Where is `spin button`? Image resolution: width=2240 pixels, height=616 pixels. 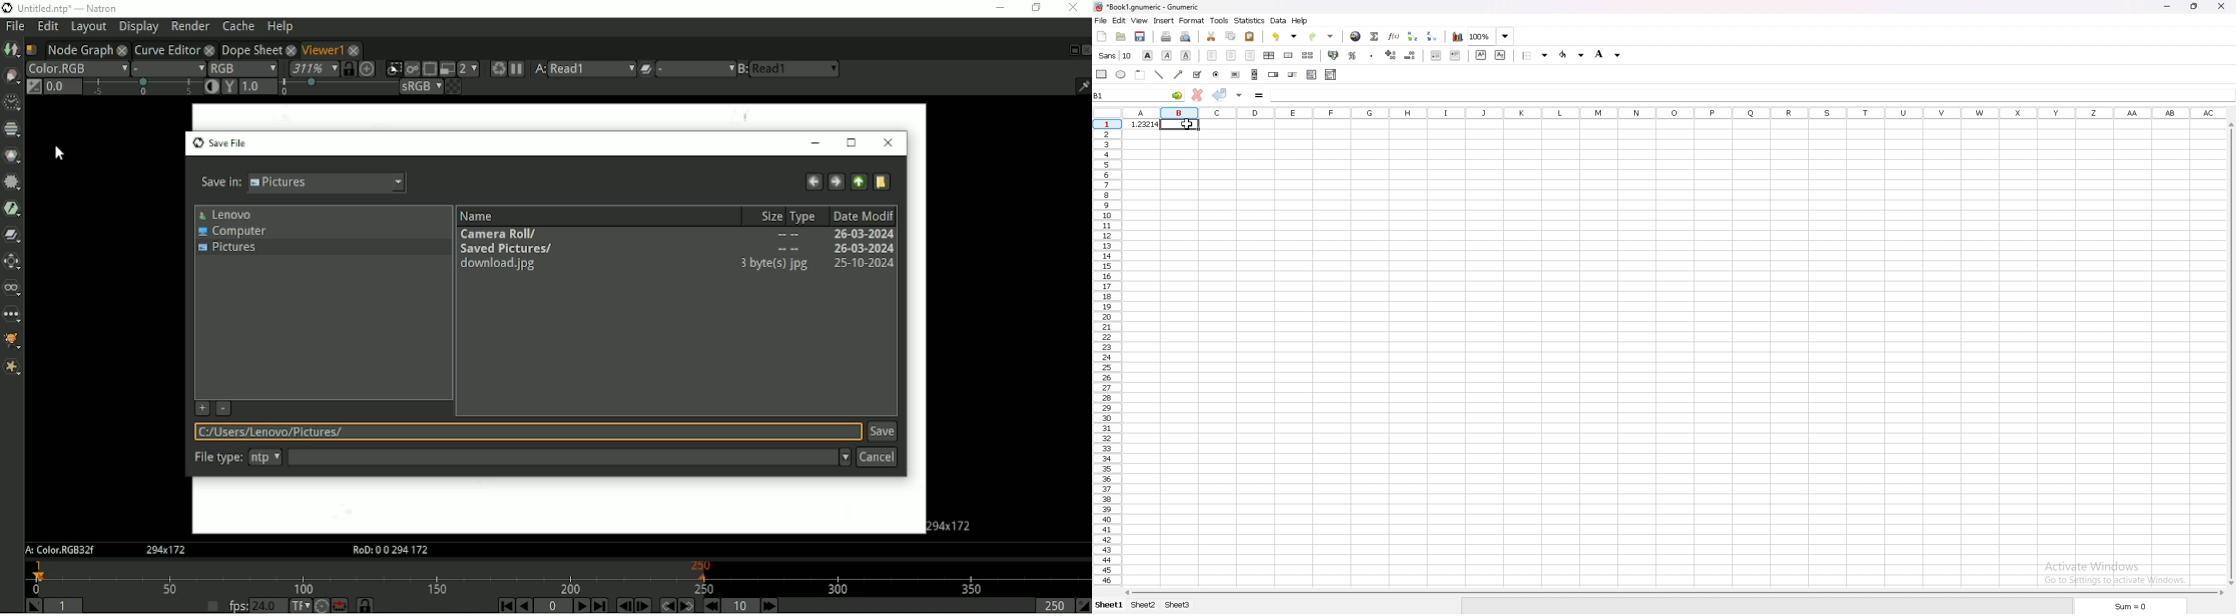 spin button is located at coordinates (1273, 75).